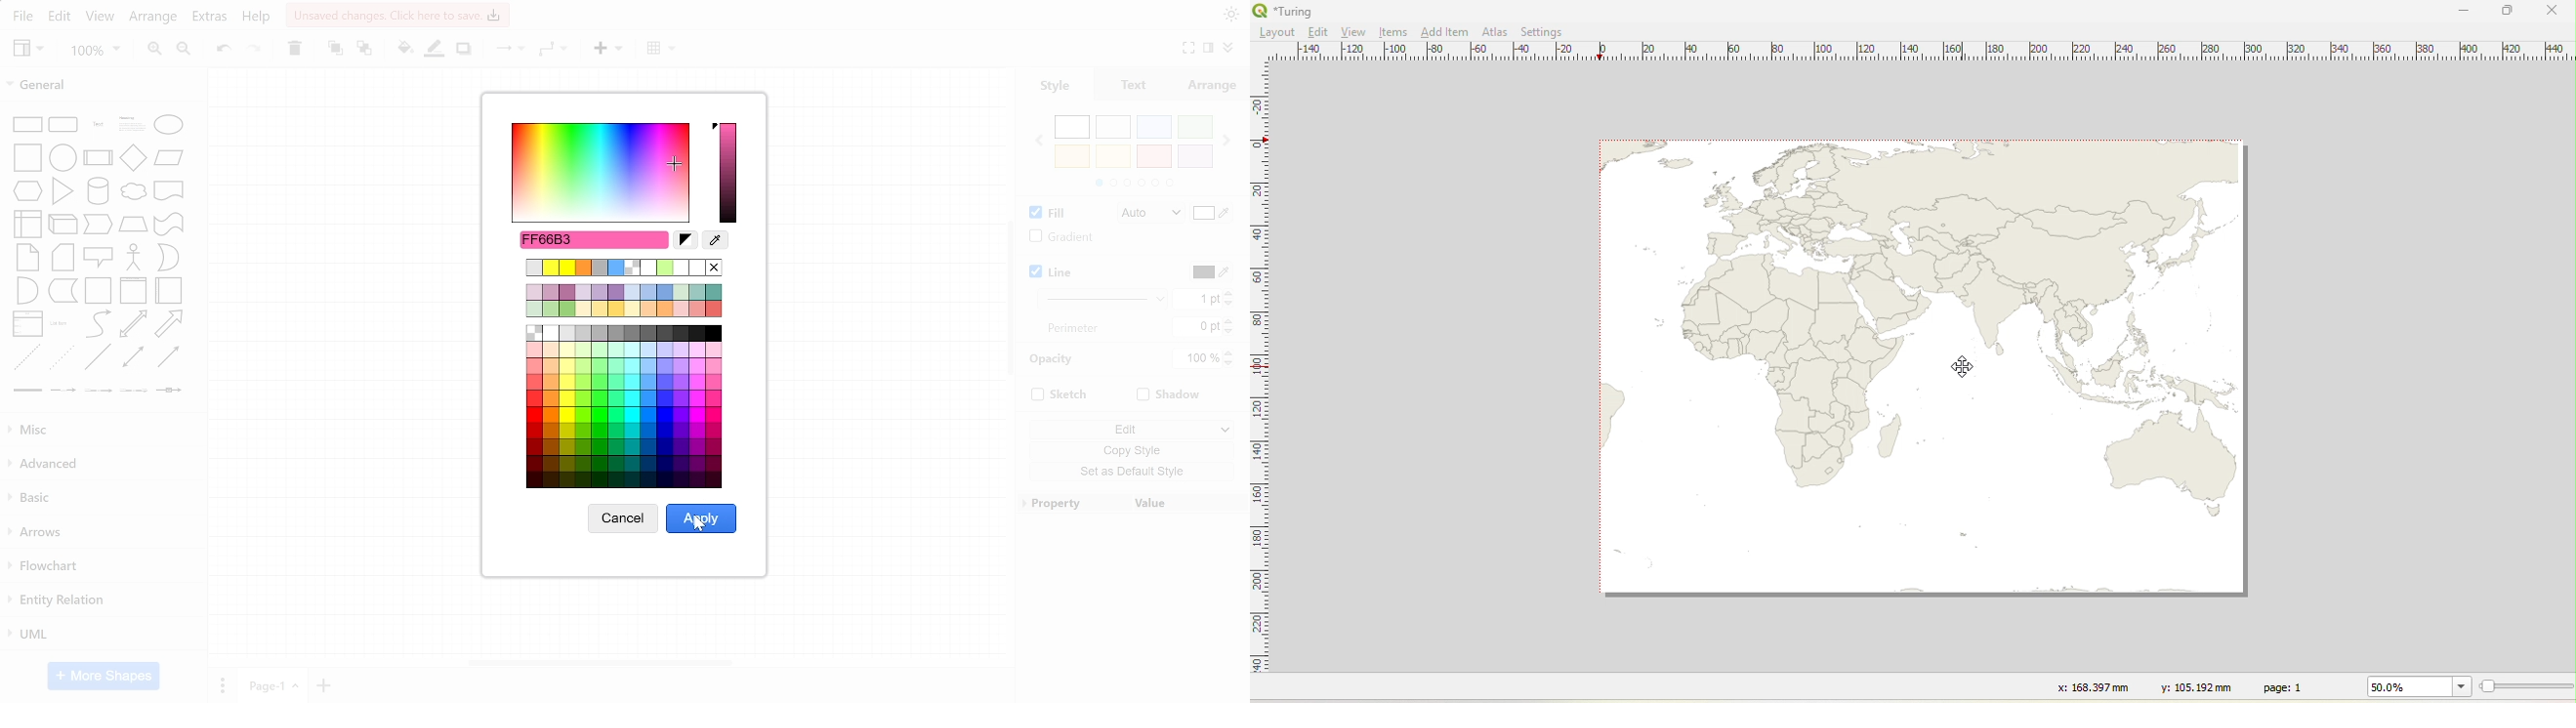 Image resolution: width=2576 pixels, height=728 pixels. Describe the element at coordinates (595, 239) in the screenshot. I see `Current color` at that location.